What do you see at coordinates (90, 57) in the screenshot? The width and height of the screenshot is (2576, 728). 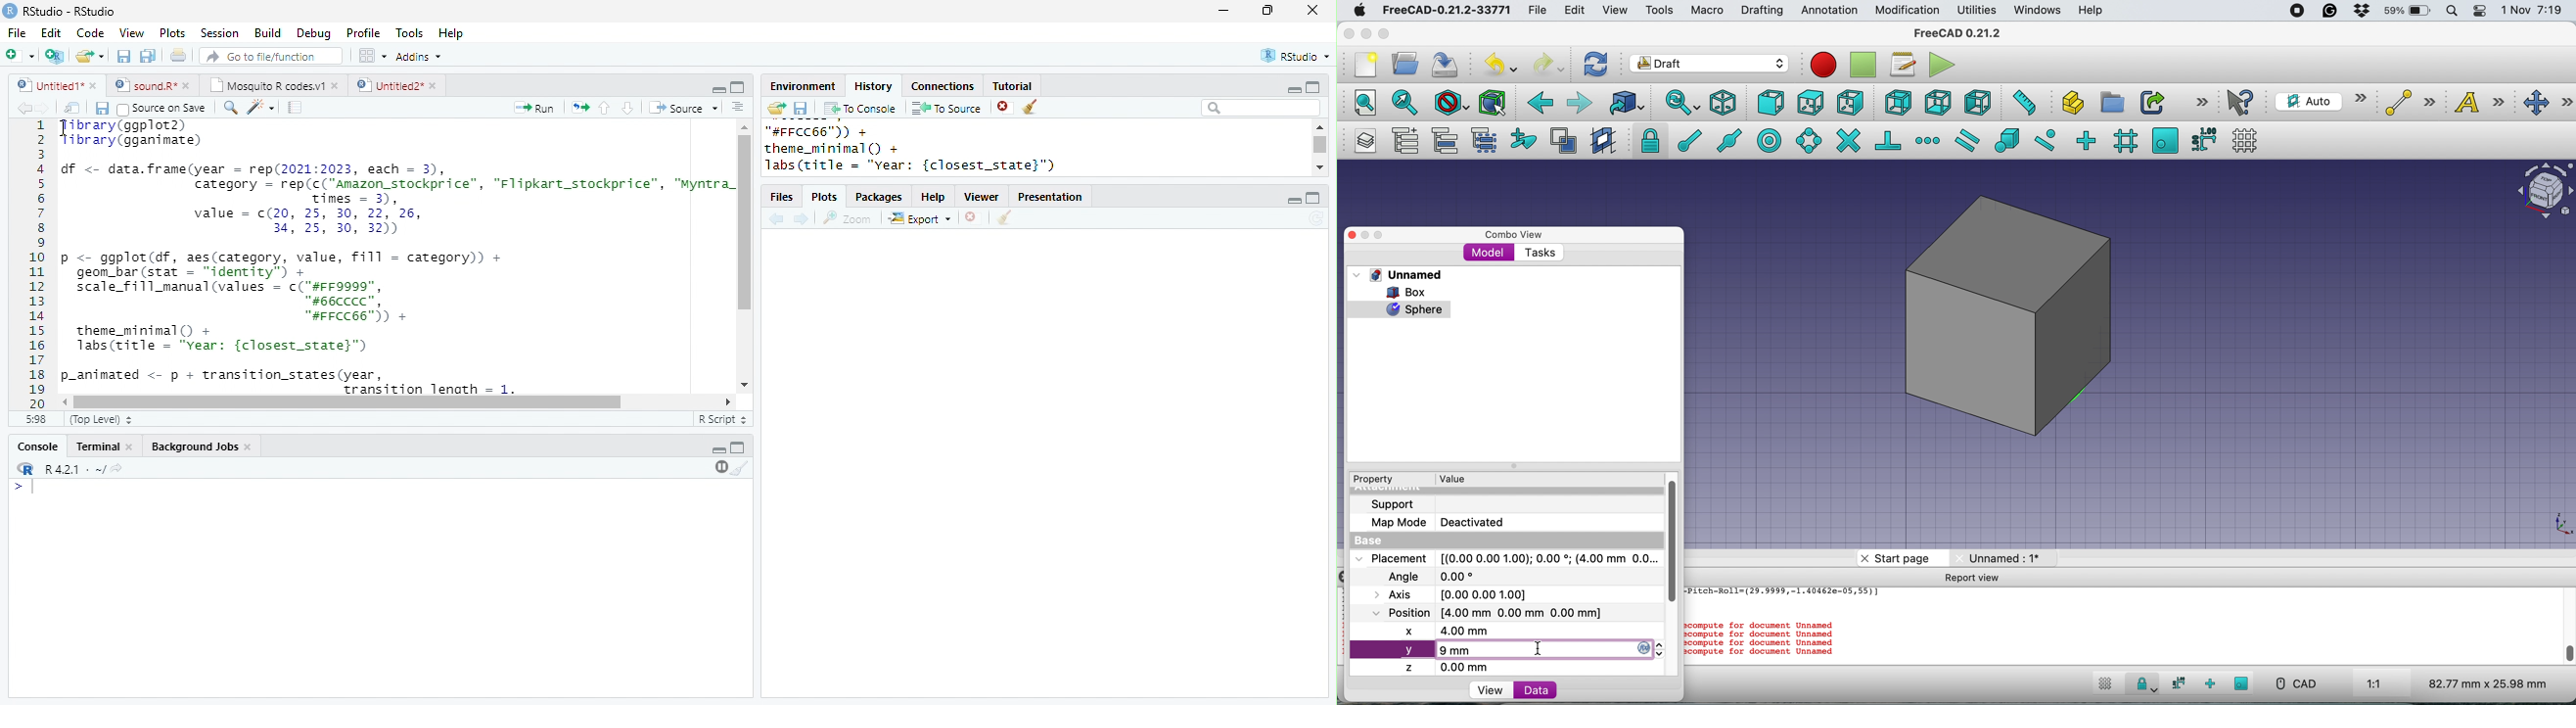 I see `open file` at bounding box center [90, 57].